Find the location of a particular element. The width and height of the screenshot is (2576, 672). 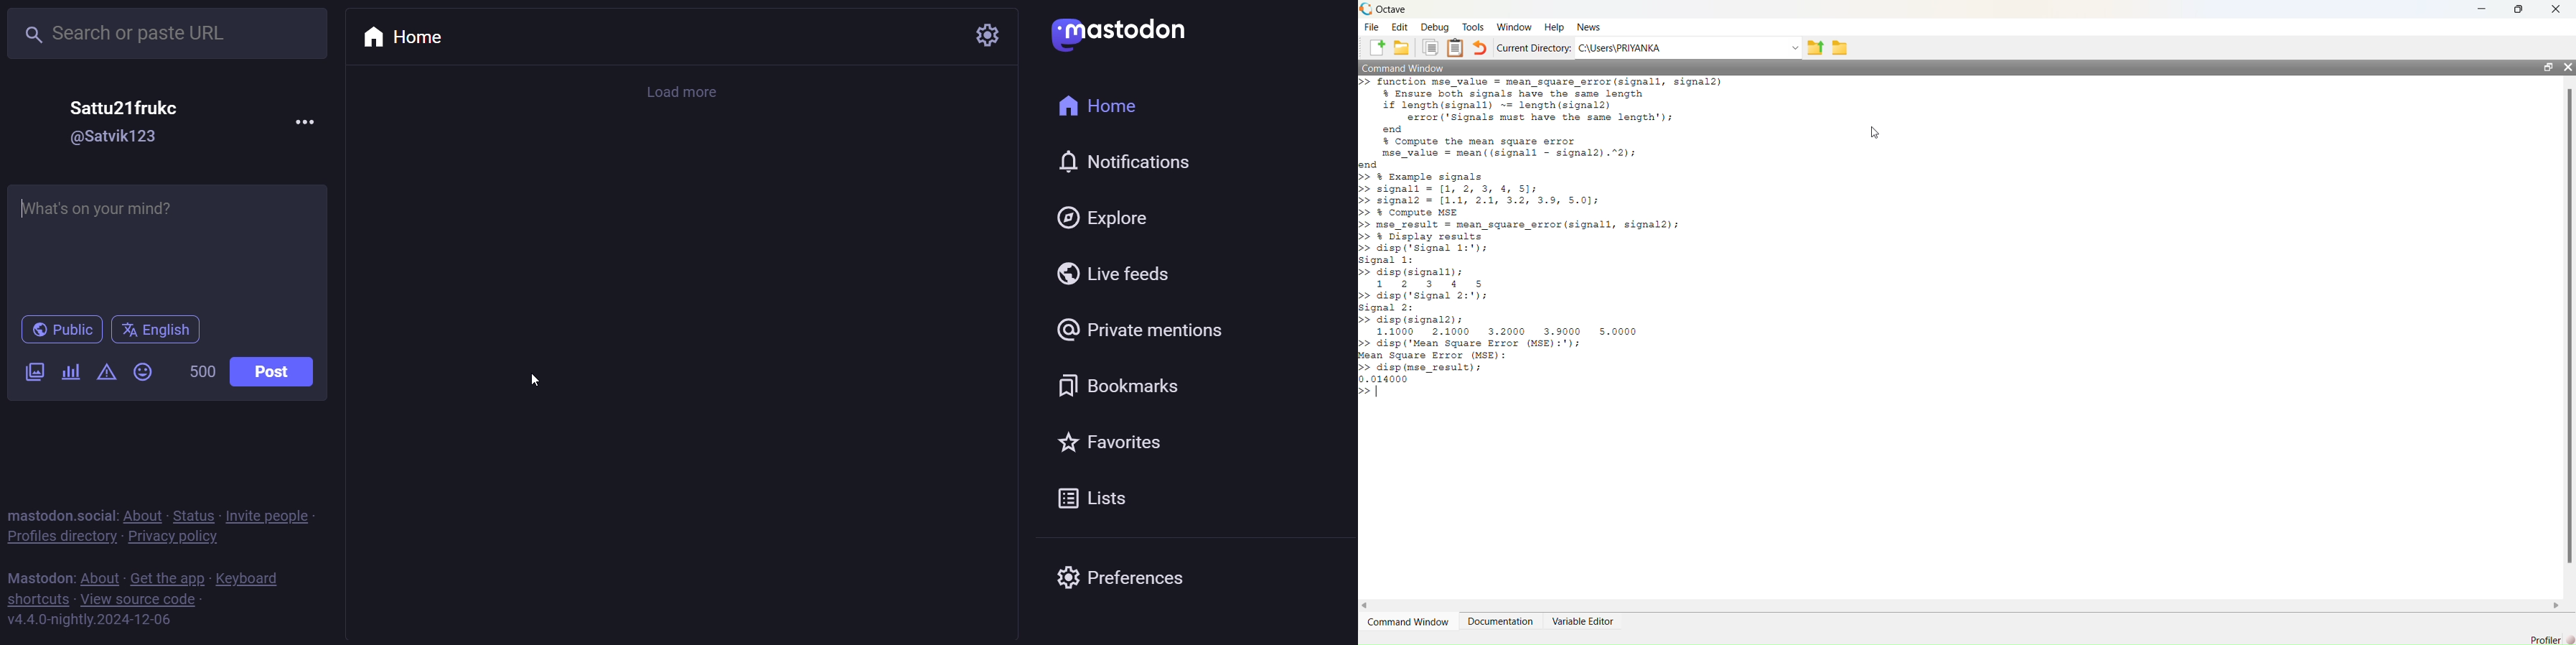

word limit is located at coordinates (200, 373).